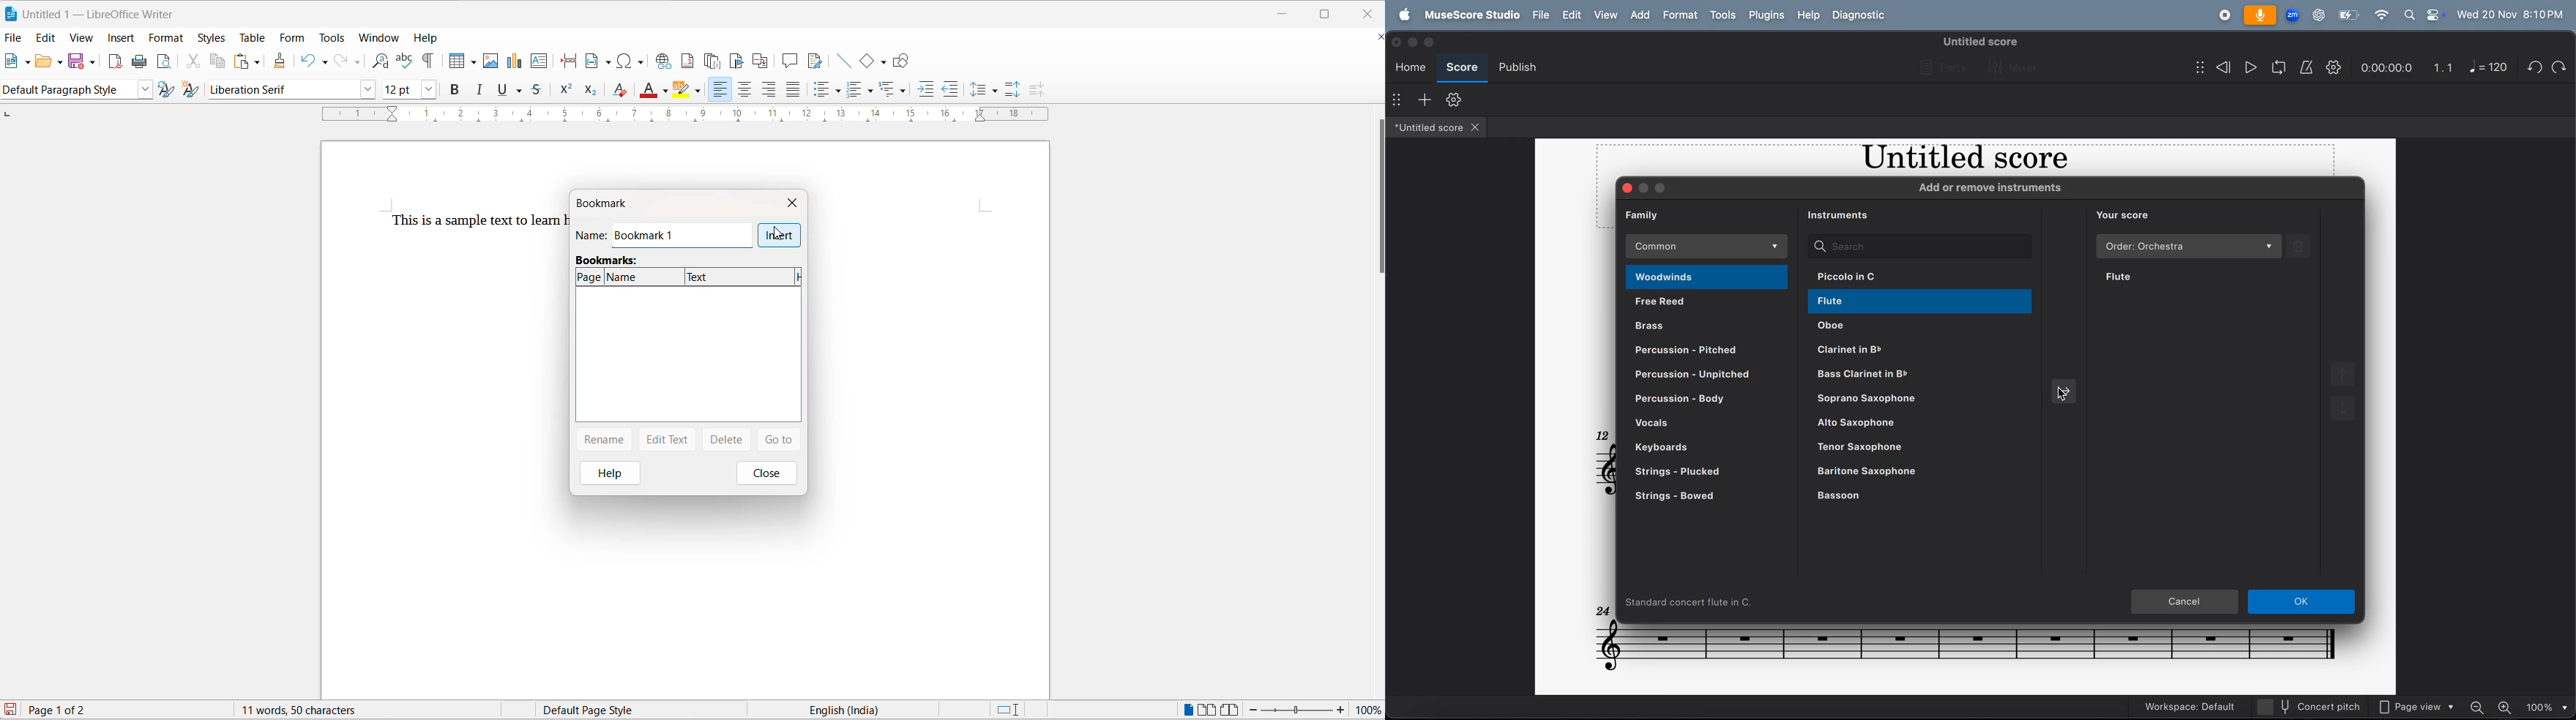 The image size is (2576, 728). What do you see at coordinates (1692, 403) in the screenshot?
I see `percusion body` at bounding box center [1692, 403].